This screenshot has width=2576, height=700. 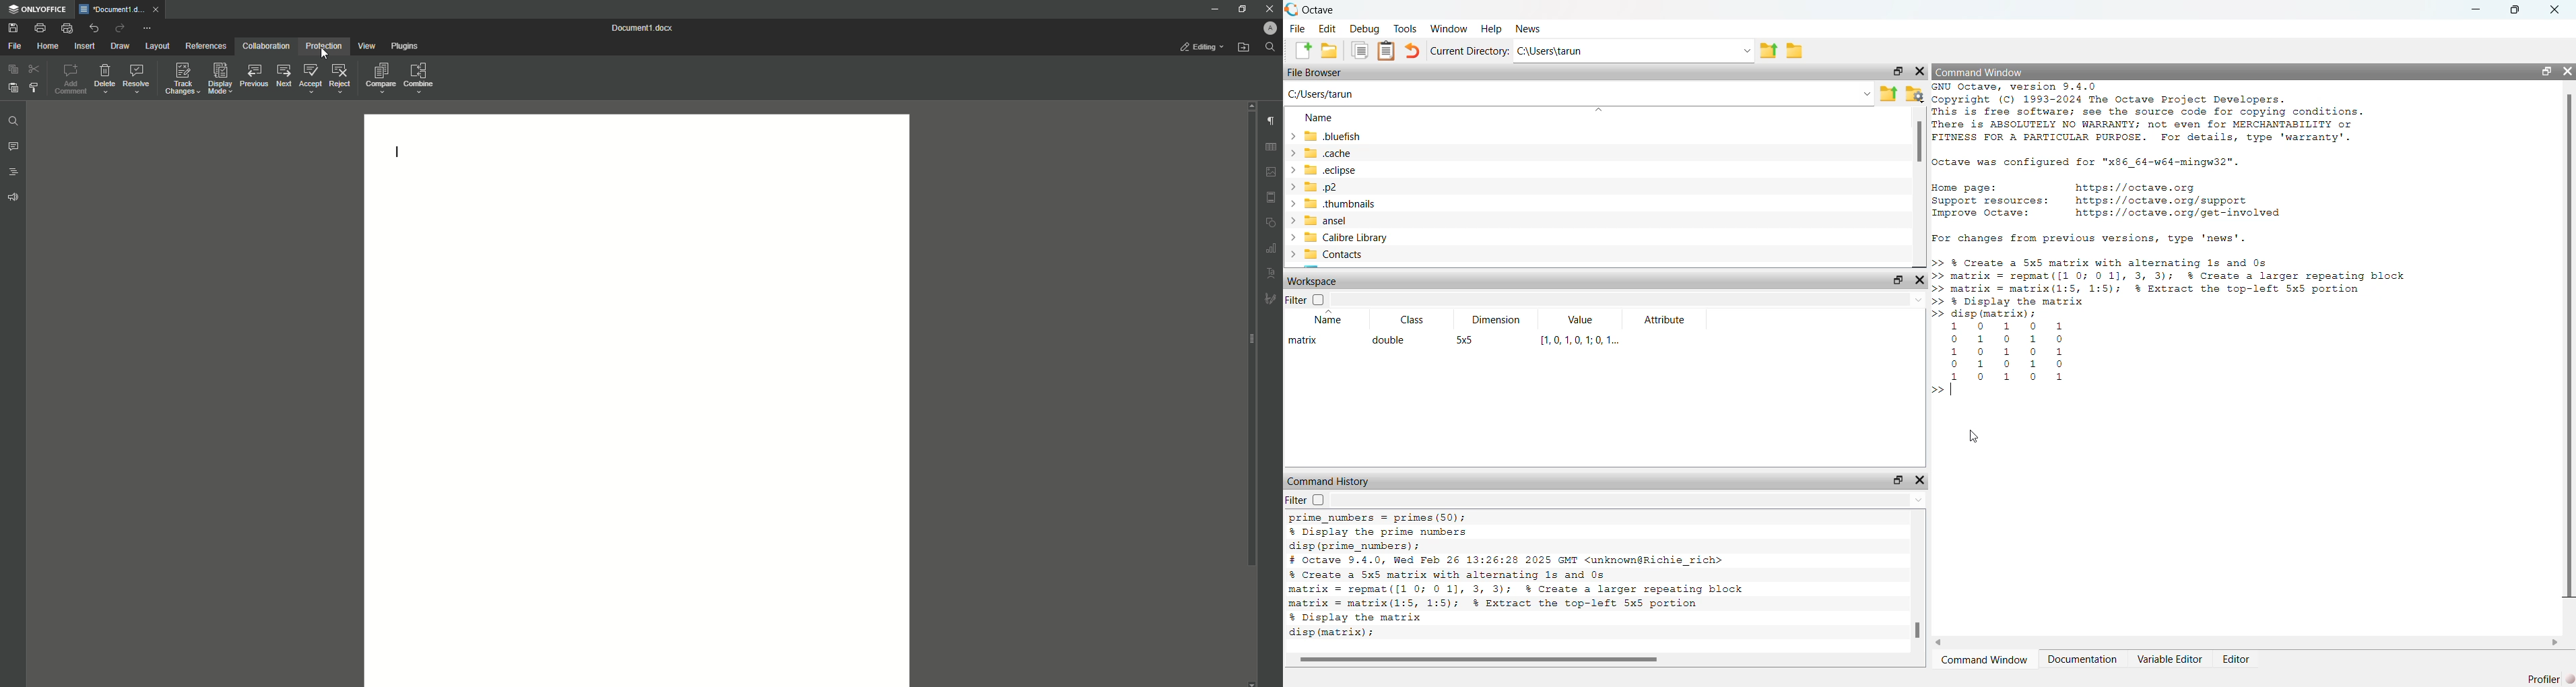 I want to click on [1,0,1,0,1;0,1..., so click(x=1581, y=340).